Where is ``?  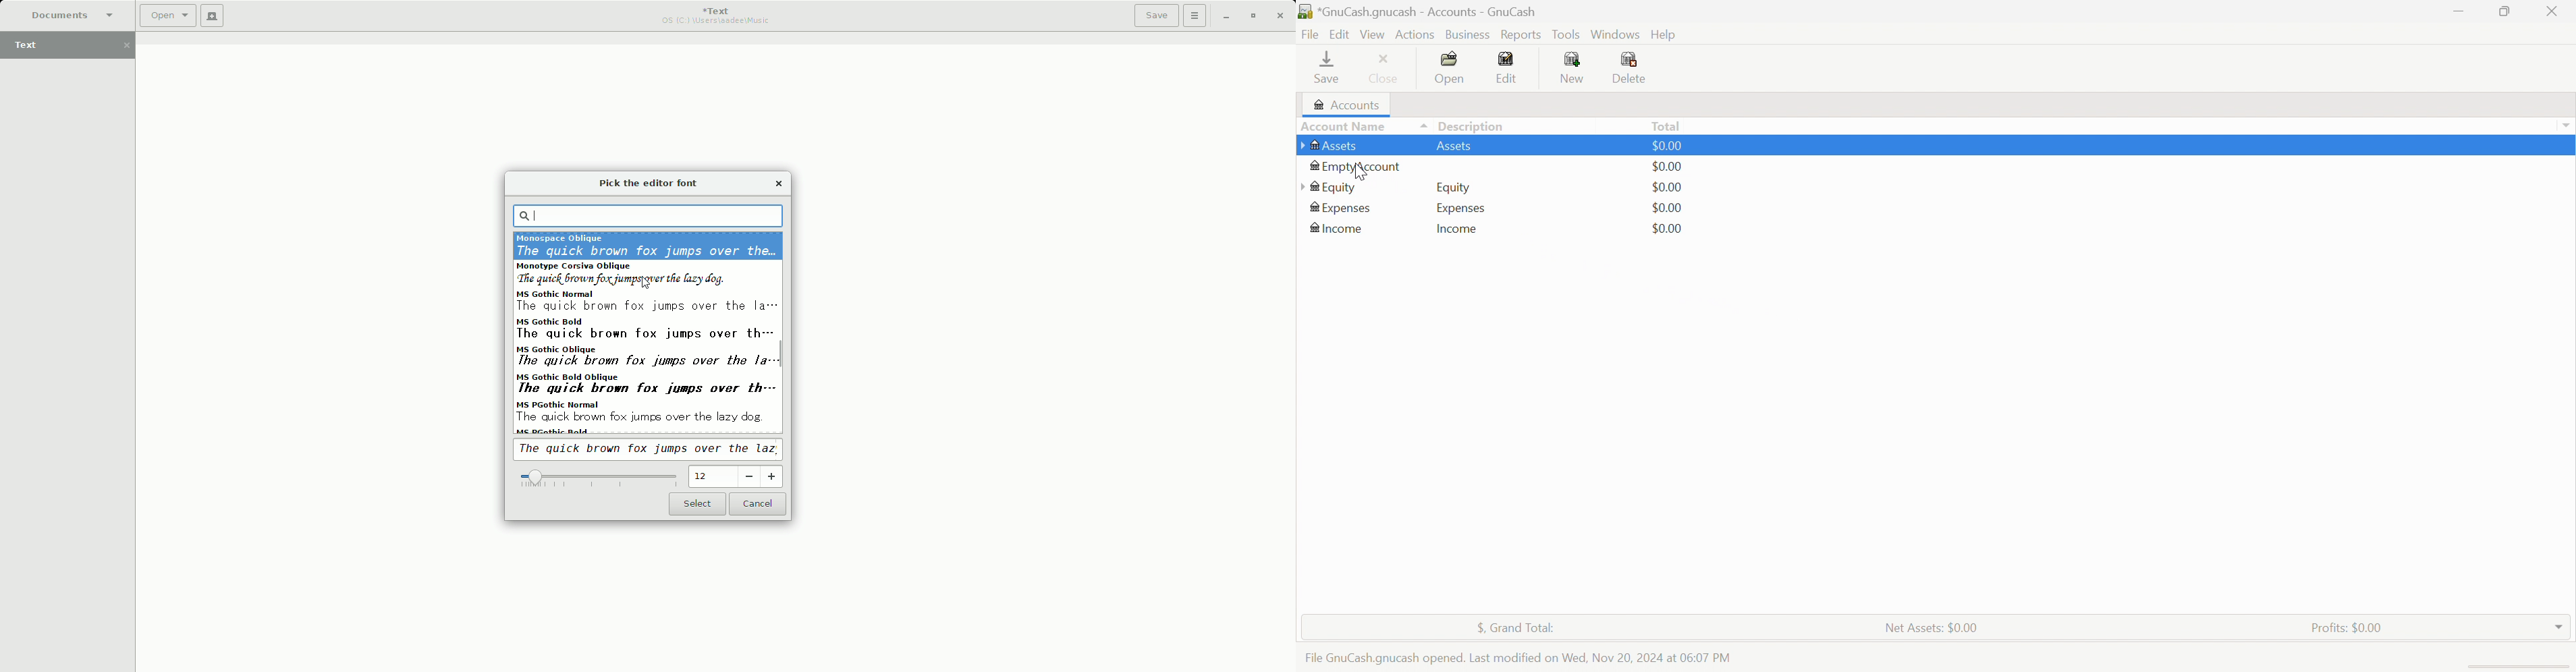  is located at coordinates (647, 216).